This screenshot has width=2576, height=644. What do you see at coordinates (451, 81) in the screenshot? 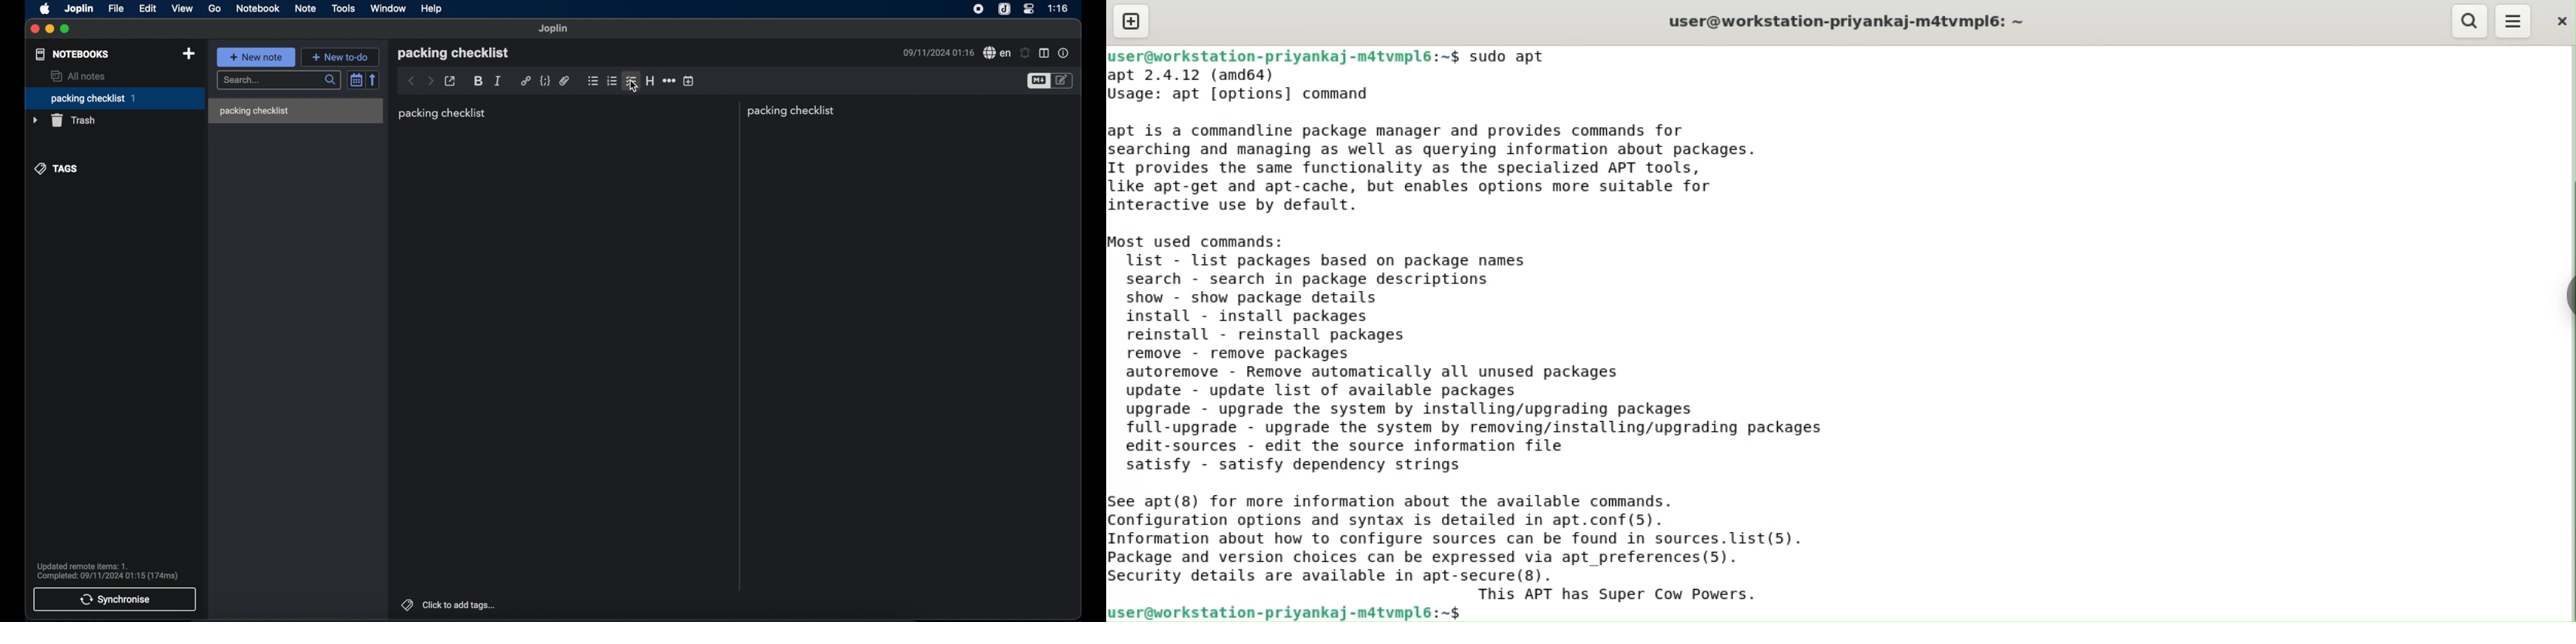
I see `toggle external editing` at bounding box center [451, 81].